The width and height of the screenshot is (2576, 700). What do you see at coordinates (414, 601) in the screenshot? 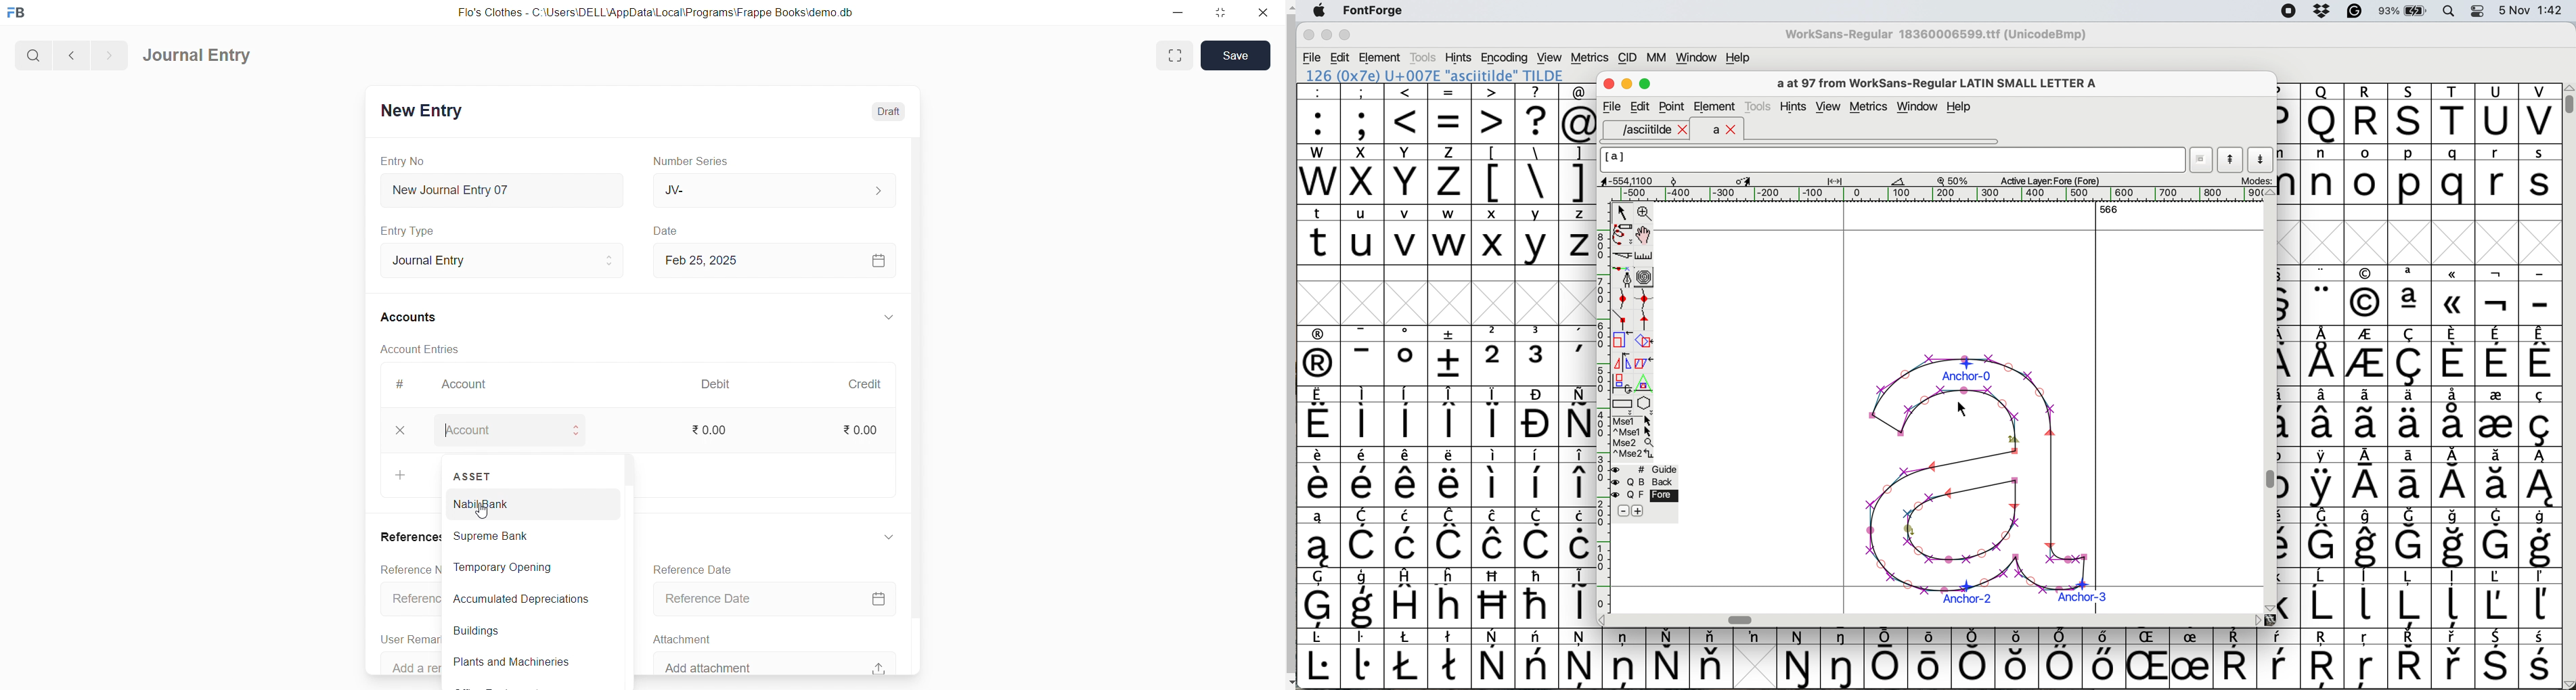
I see `Reference Number` at bounding box center [414, 601].